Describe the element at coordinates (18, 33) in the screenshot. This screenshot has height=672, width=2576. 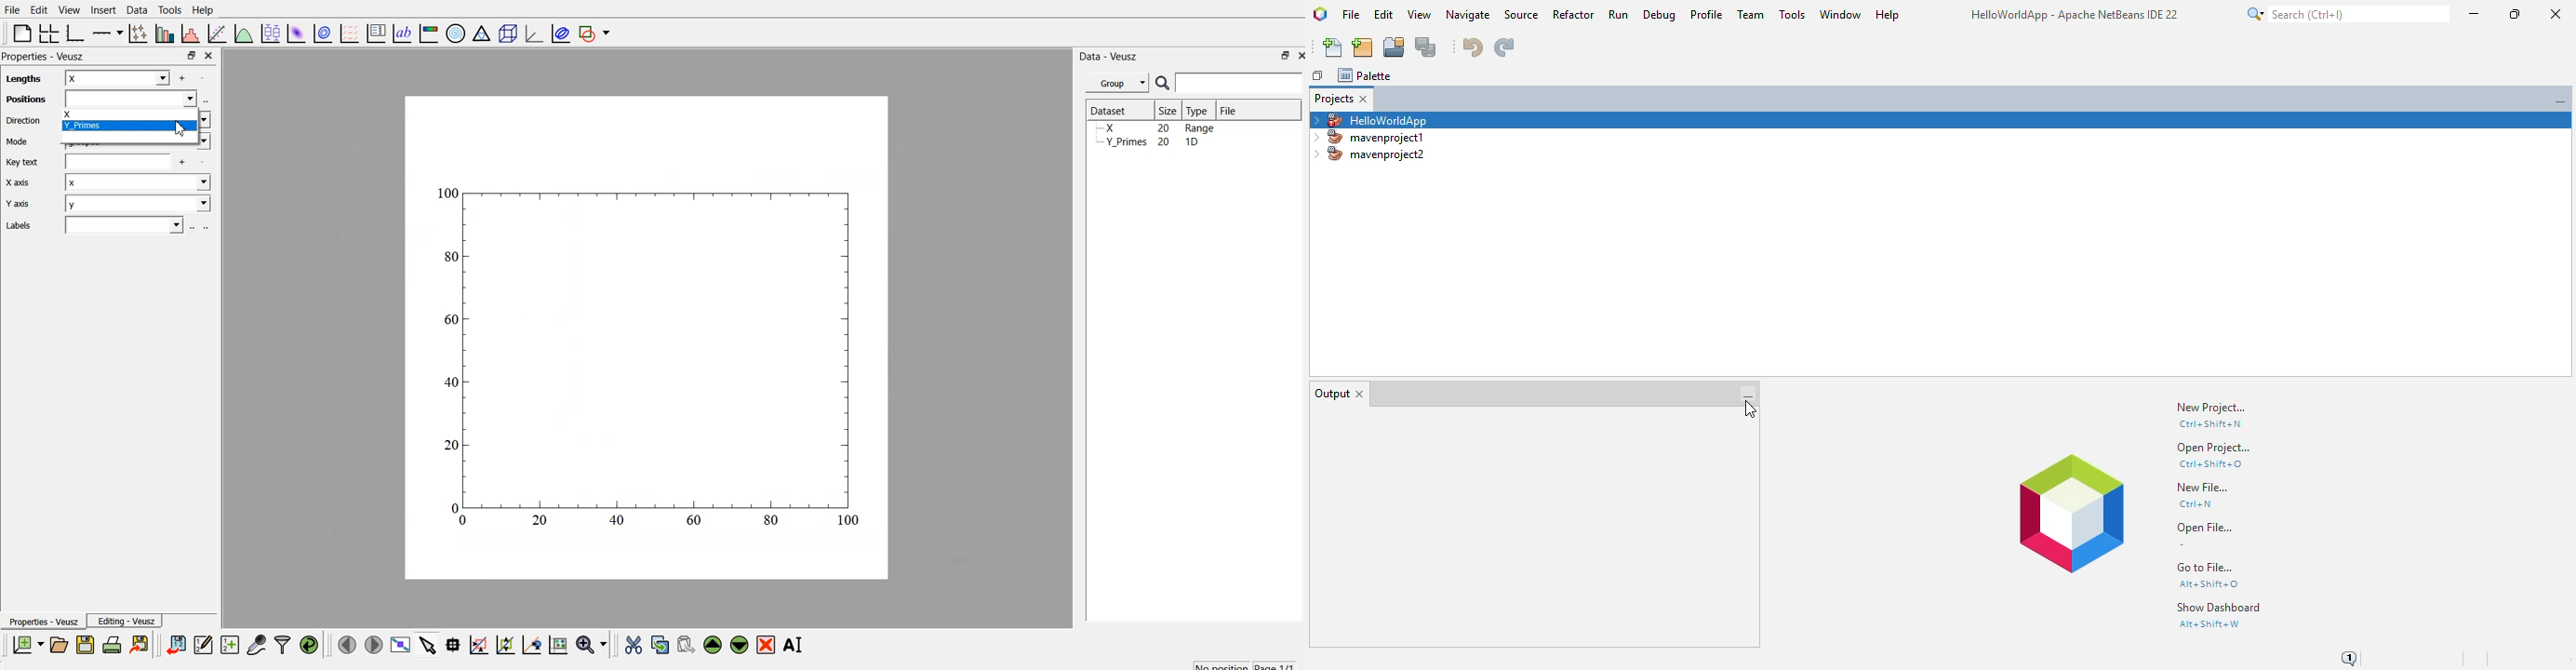
I see `blank page` at that location.